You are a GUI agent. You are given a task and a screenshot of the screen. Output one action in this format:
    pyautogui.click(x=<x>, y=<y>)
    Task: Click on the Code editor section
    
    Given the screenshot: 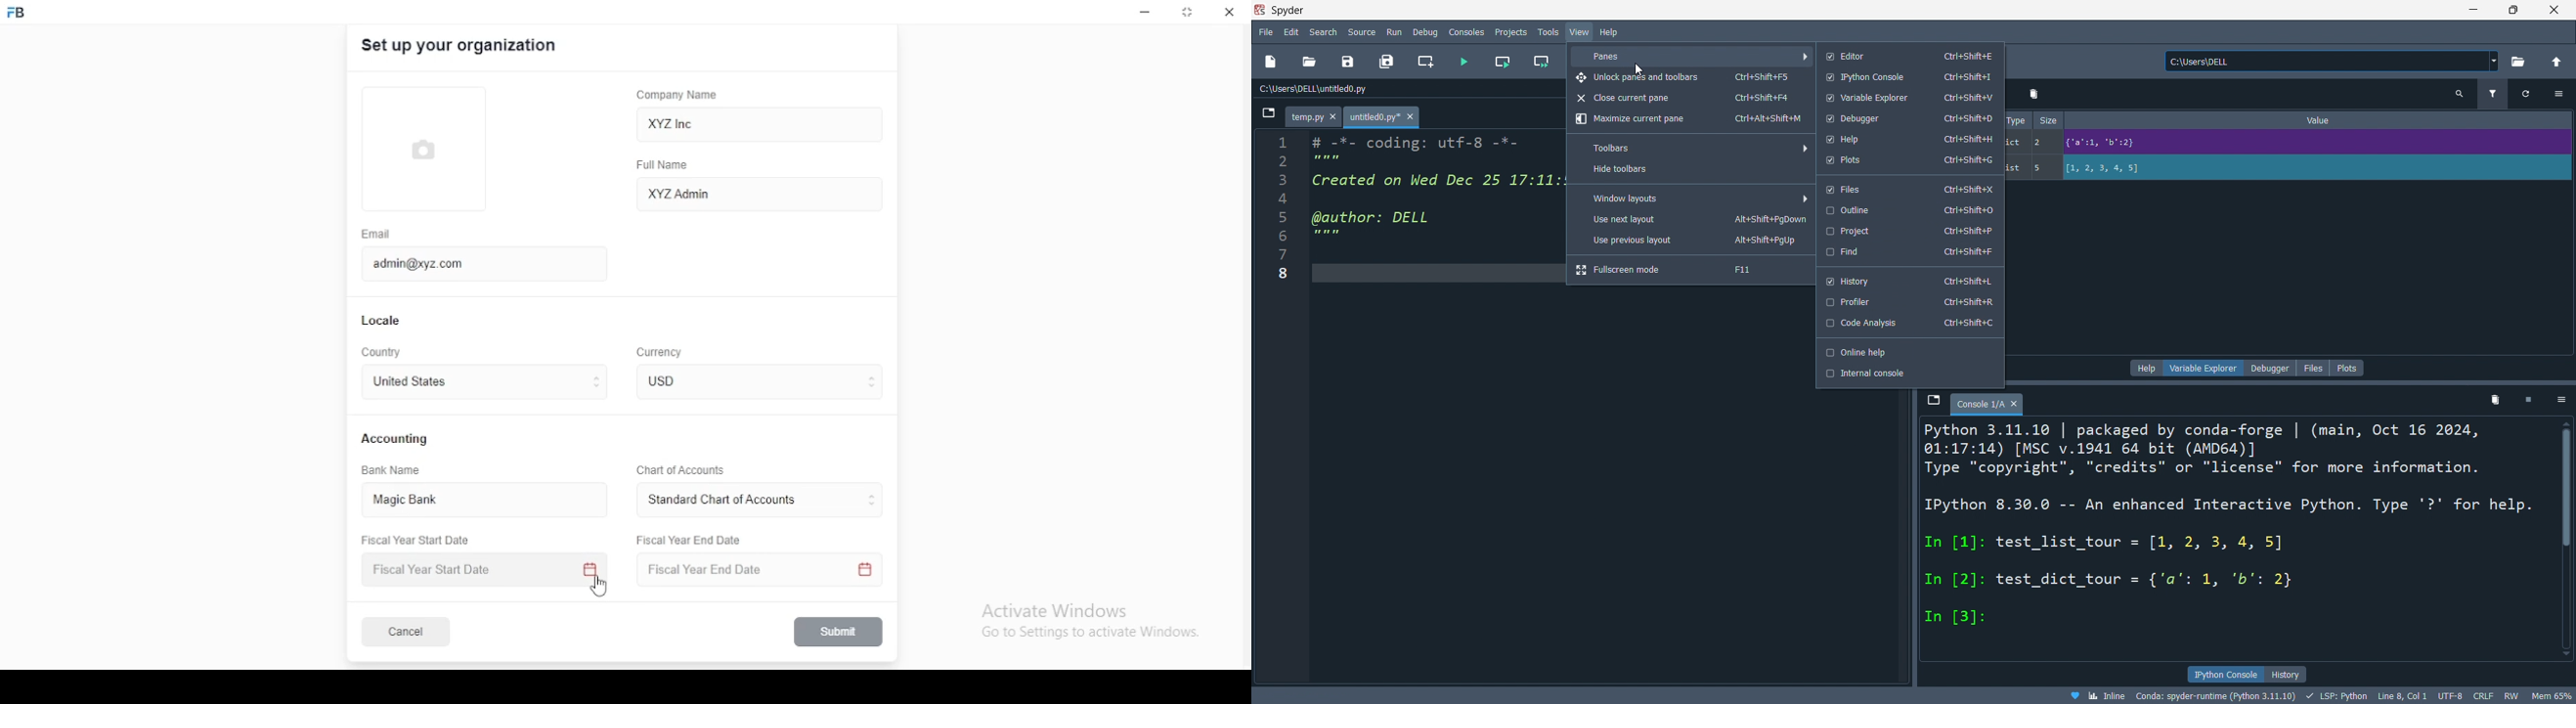 What is the action you would take?
    pyautogui.click(x=1433, y=406)
    